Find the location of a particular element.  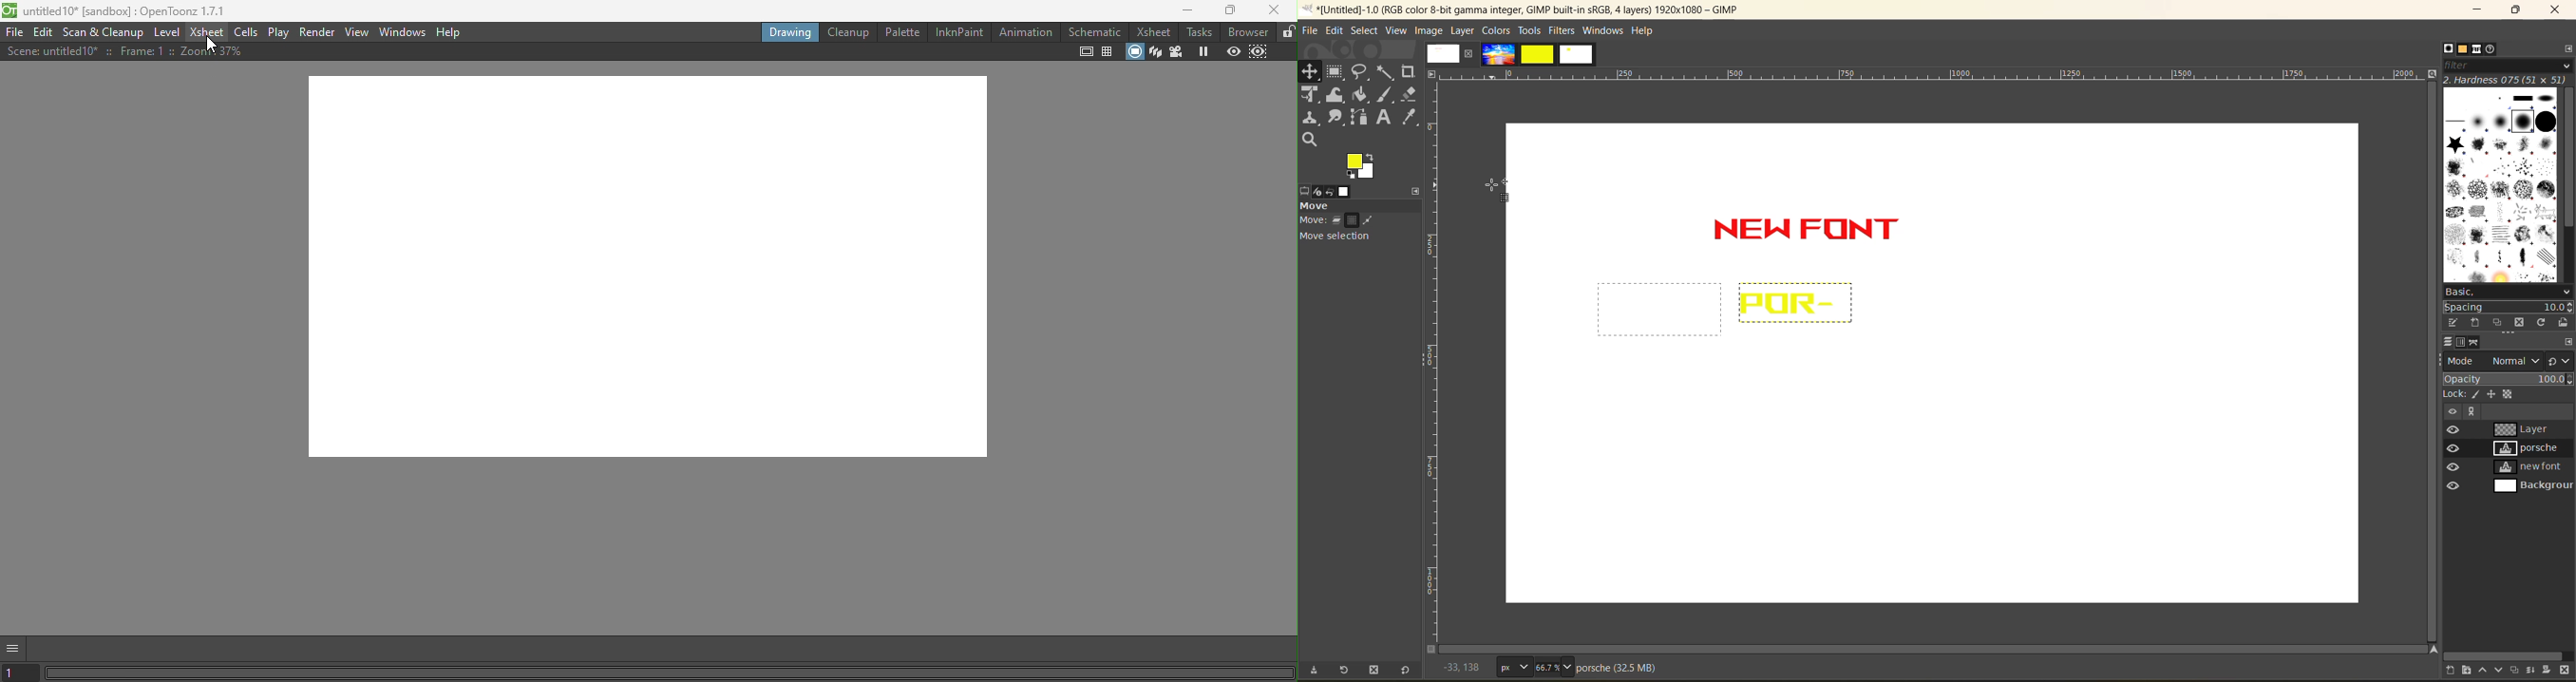

hardness is located at coordinates (2507, 80).